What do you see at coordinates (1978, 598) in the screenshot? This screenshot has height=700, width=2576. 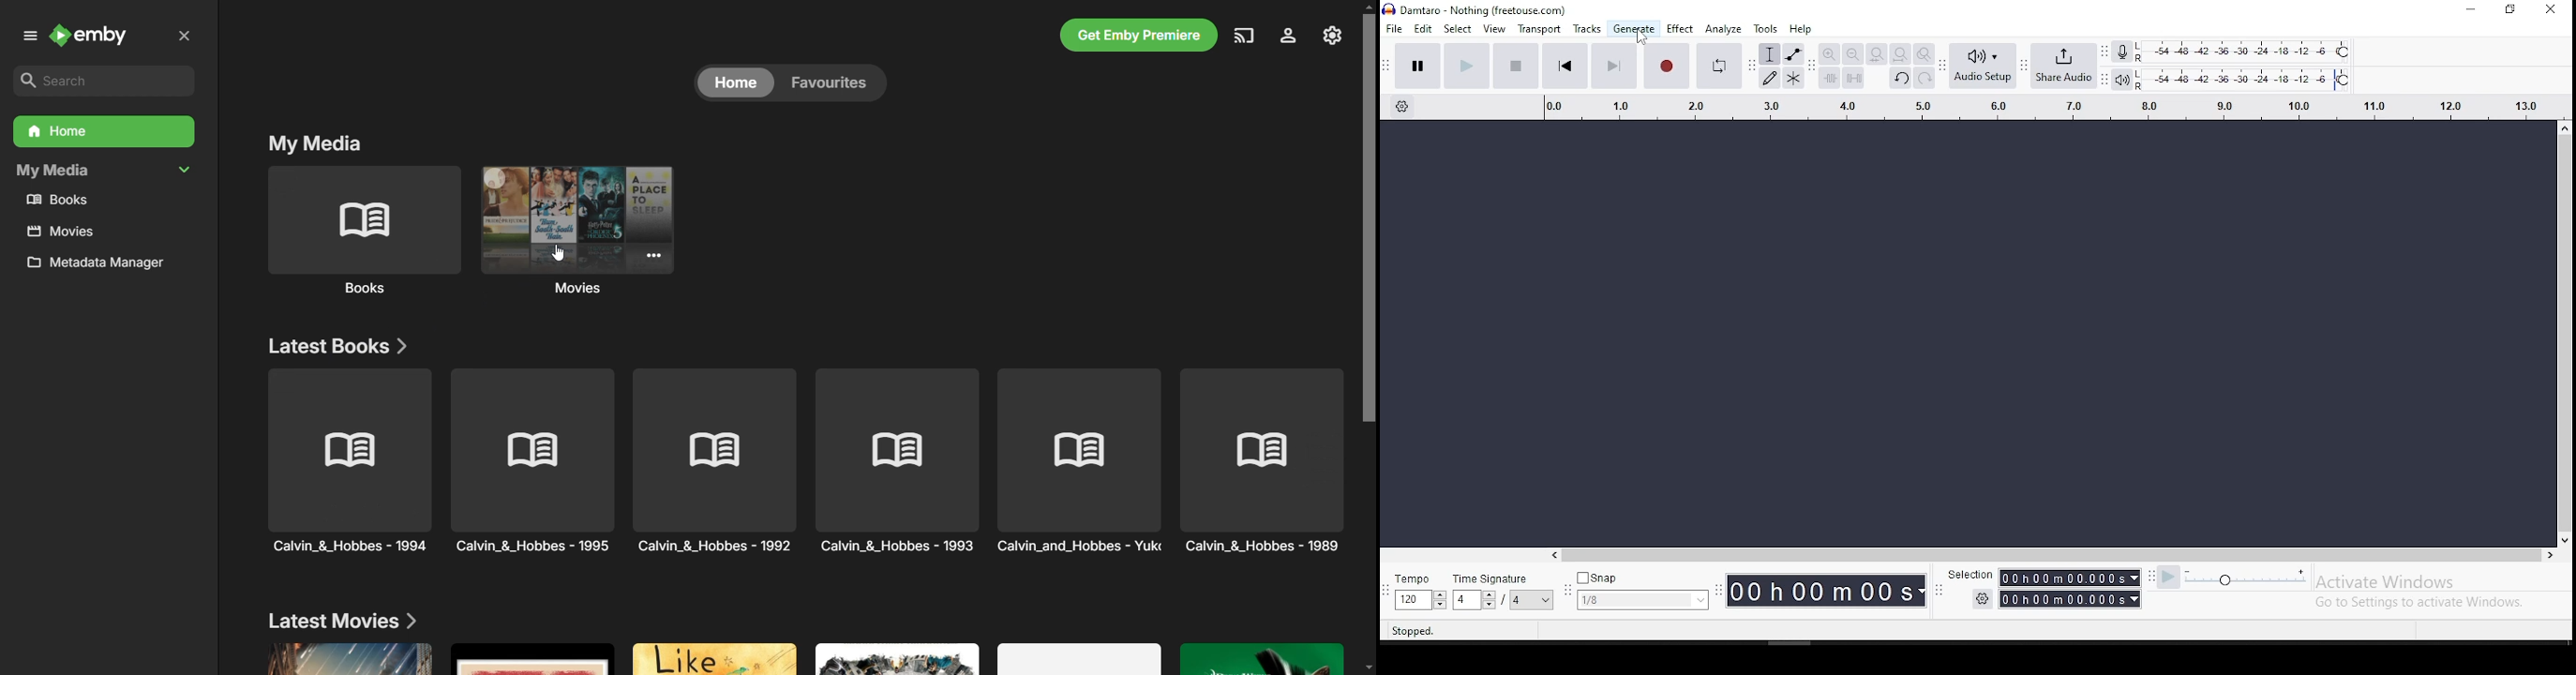 I see `settings` at bounding box center [1978, 598].